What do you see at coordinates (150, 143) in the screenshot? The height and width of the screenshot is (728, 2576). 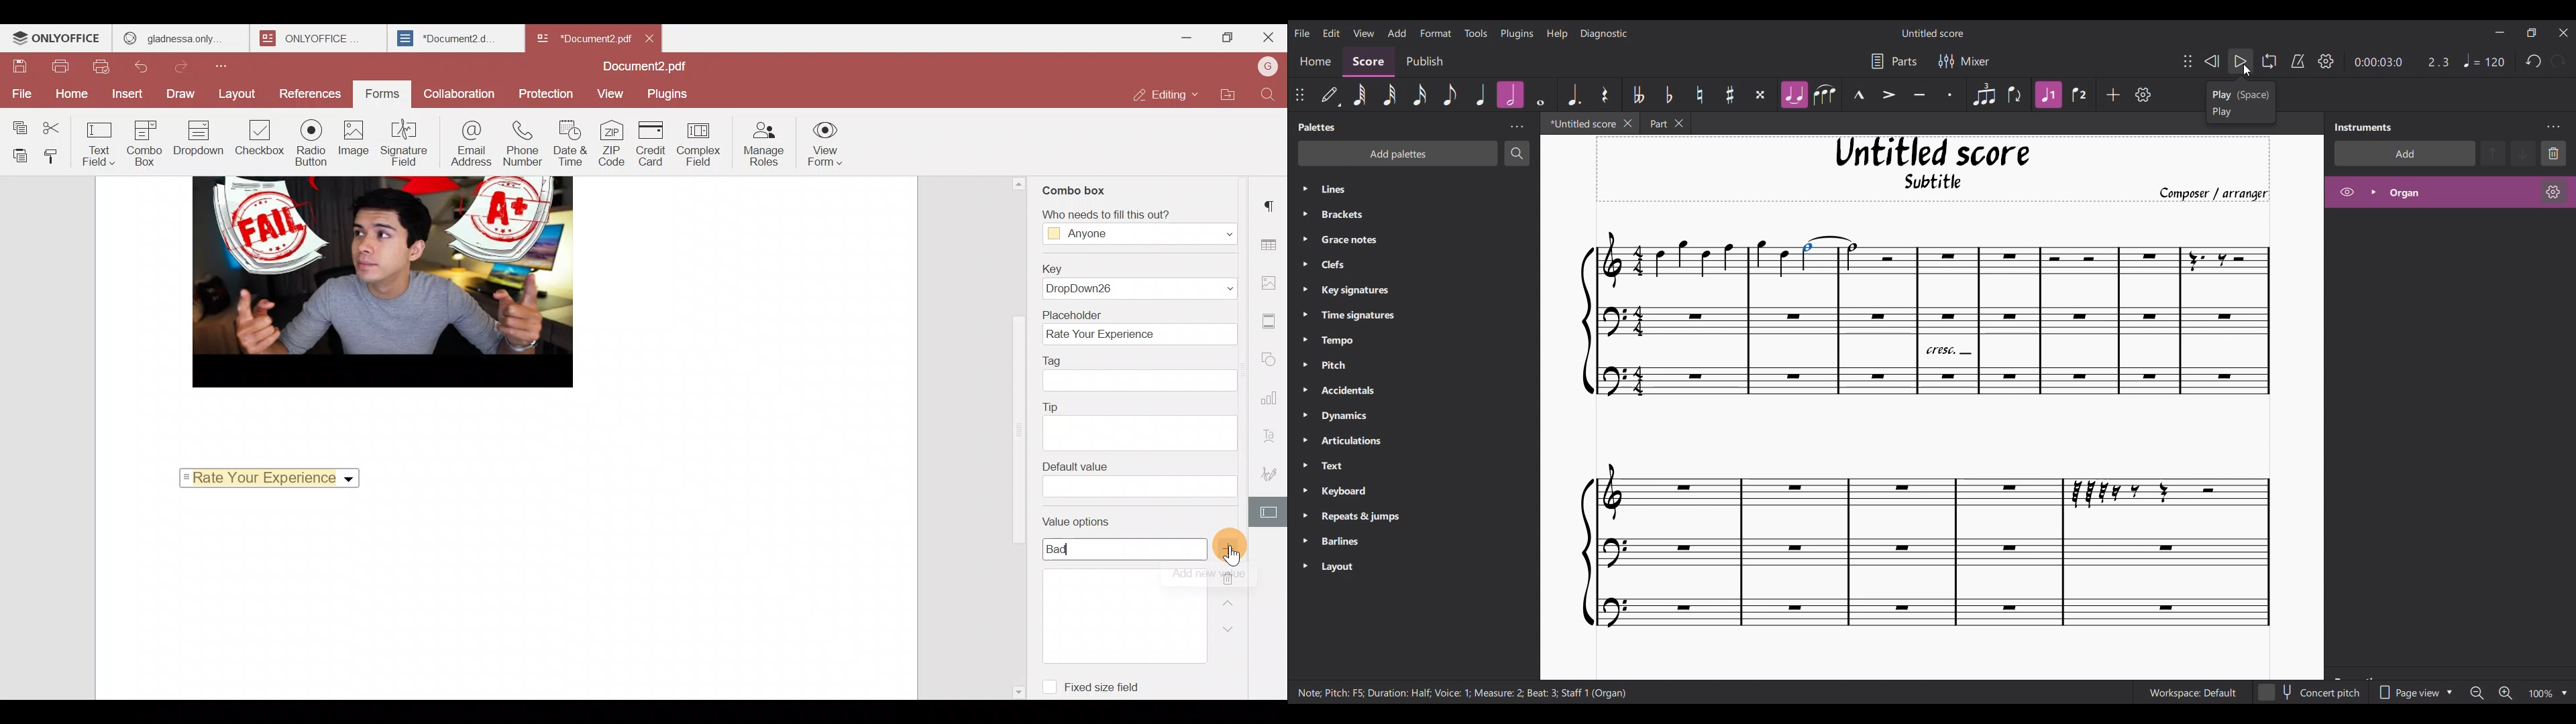 I see `Combo box` at bounding box center [150, 143].